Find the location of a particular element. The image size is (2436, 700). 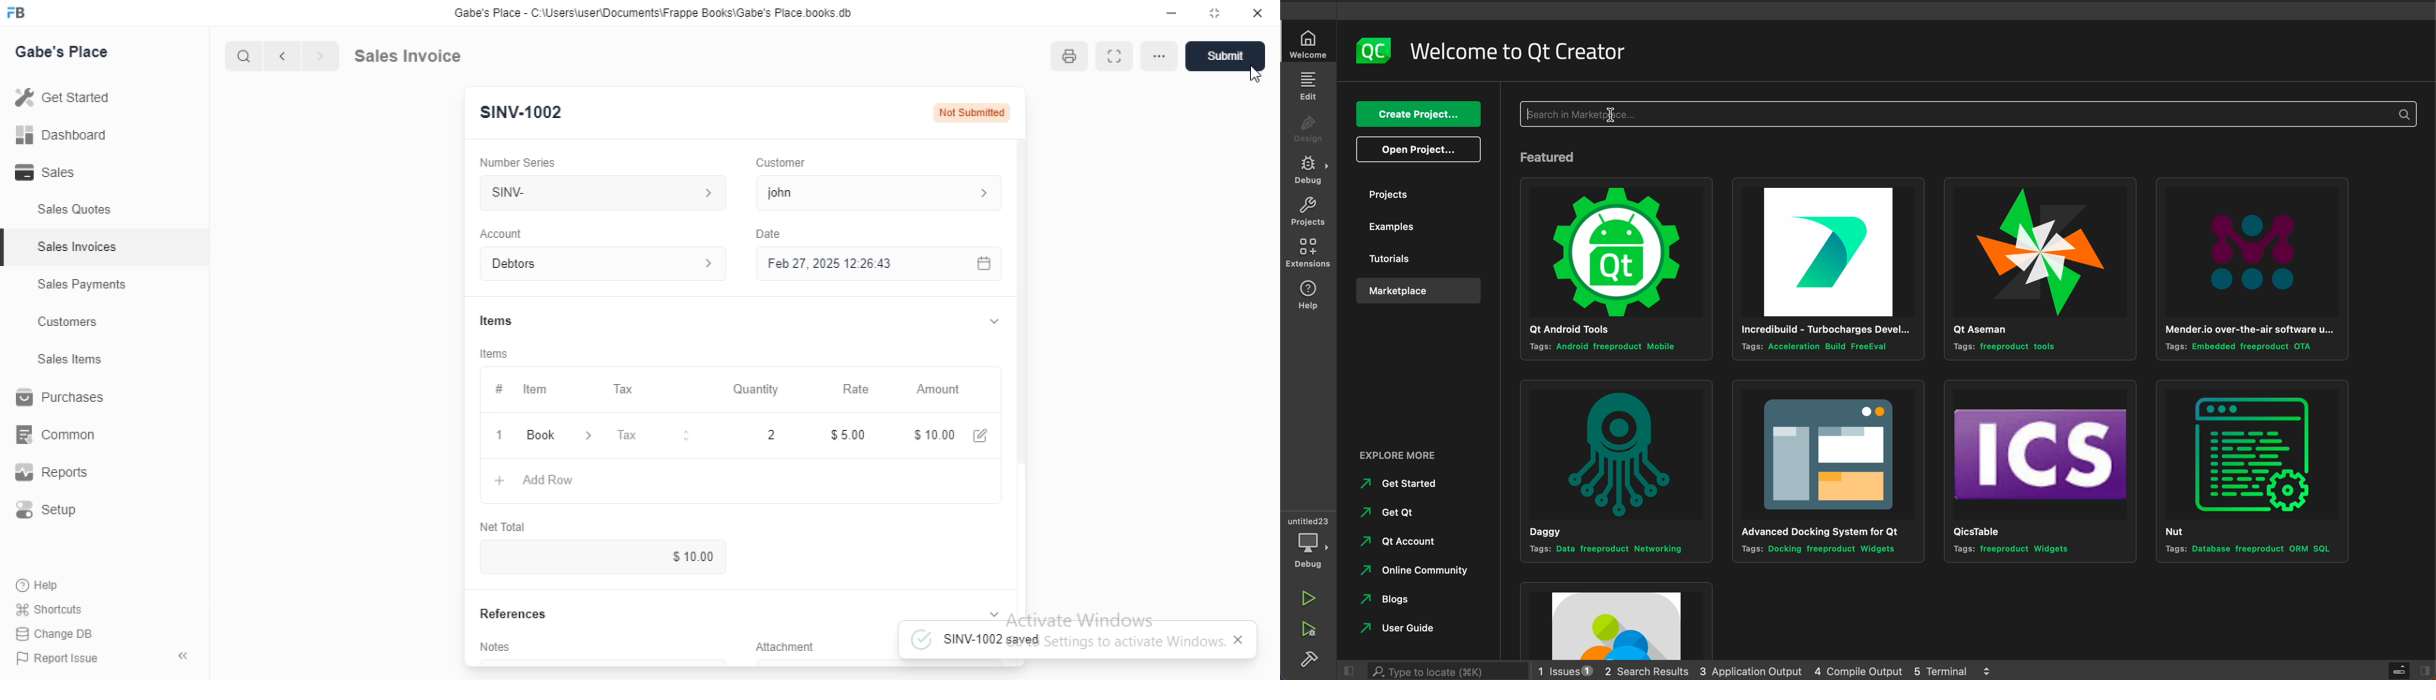

 is located at coordinates (2039, 472).